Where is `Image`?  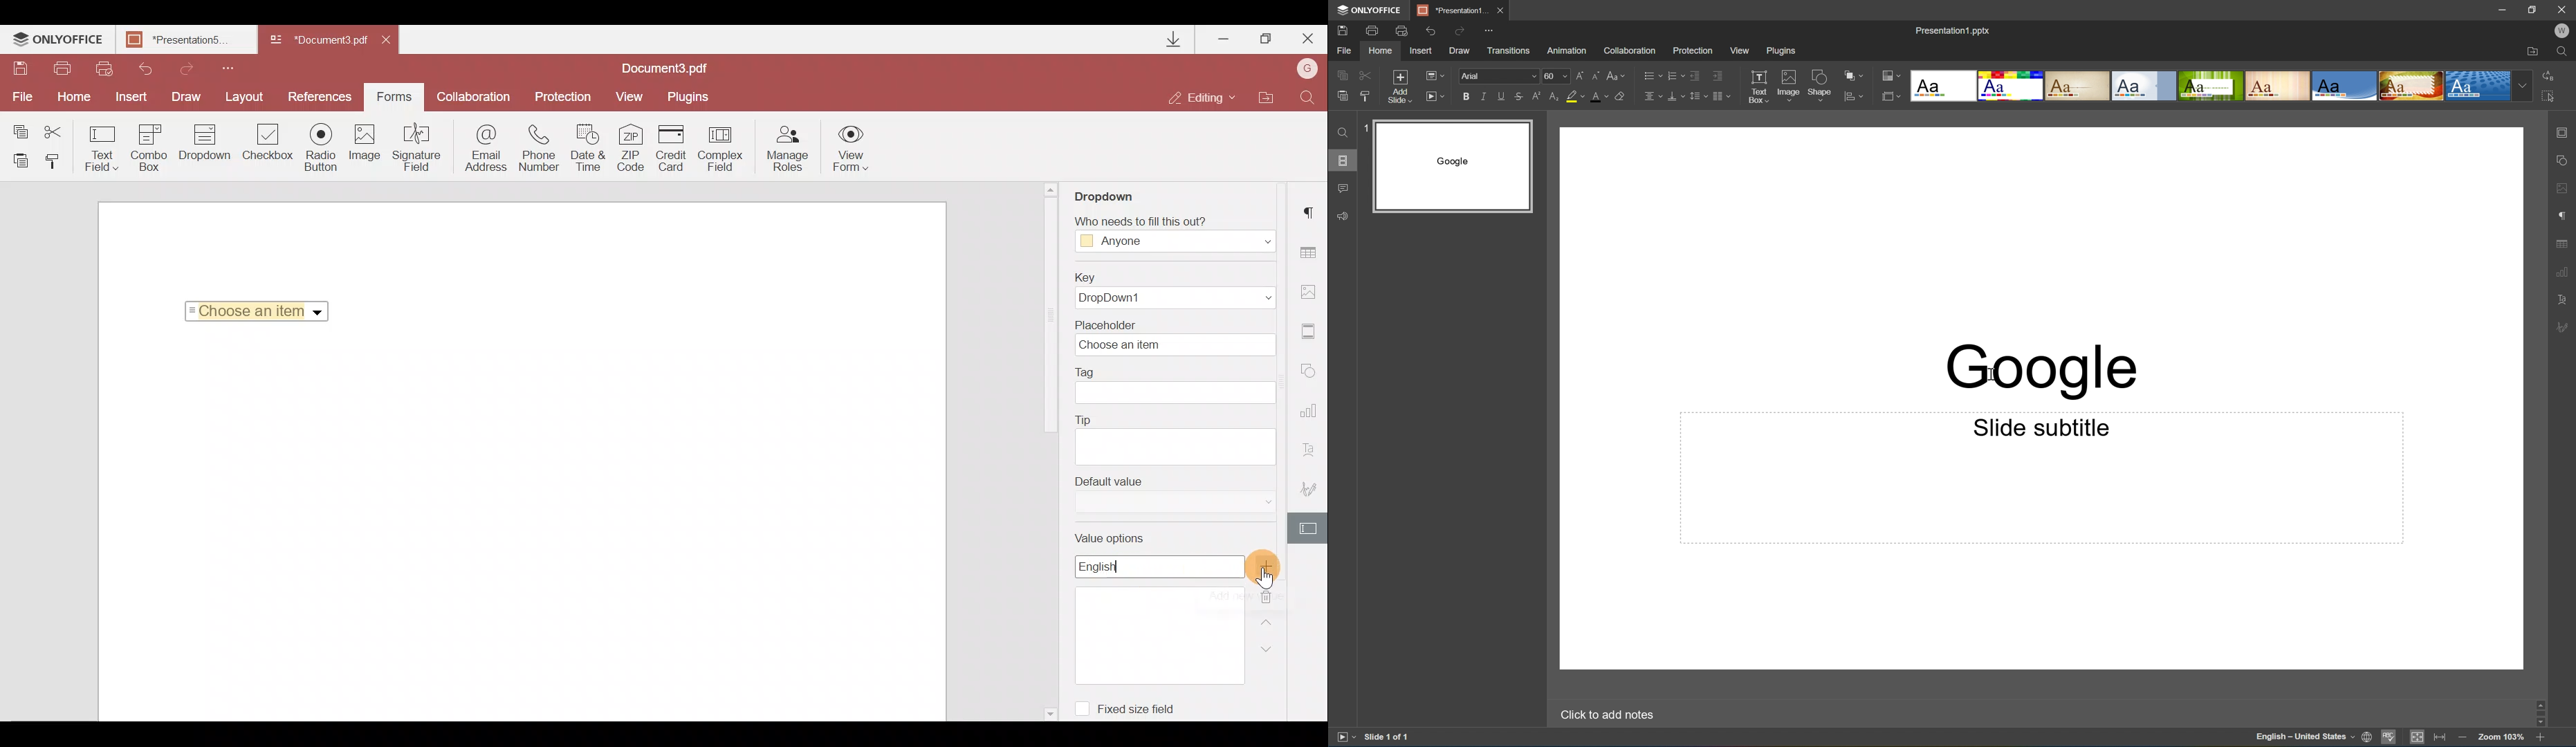
Image is located at coordinates (1788, 85).